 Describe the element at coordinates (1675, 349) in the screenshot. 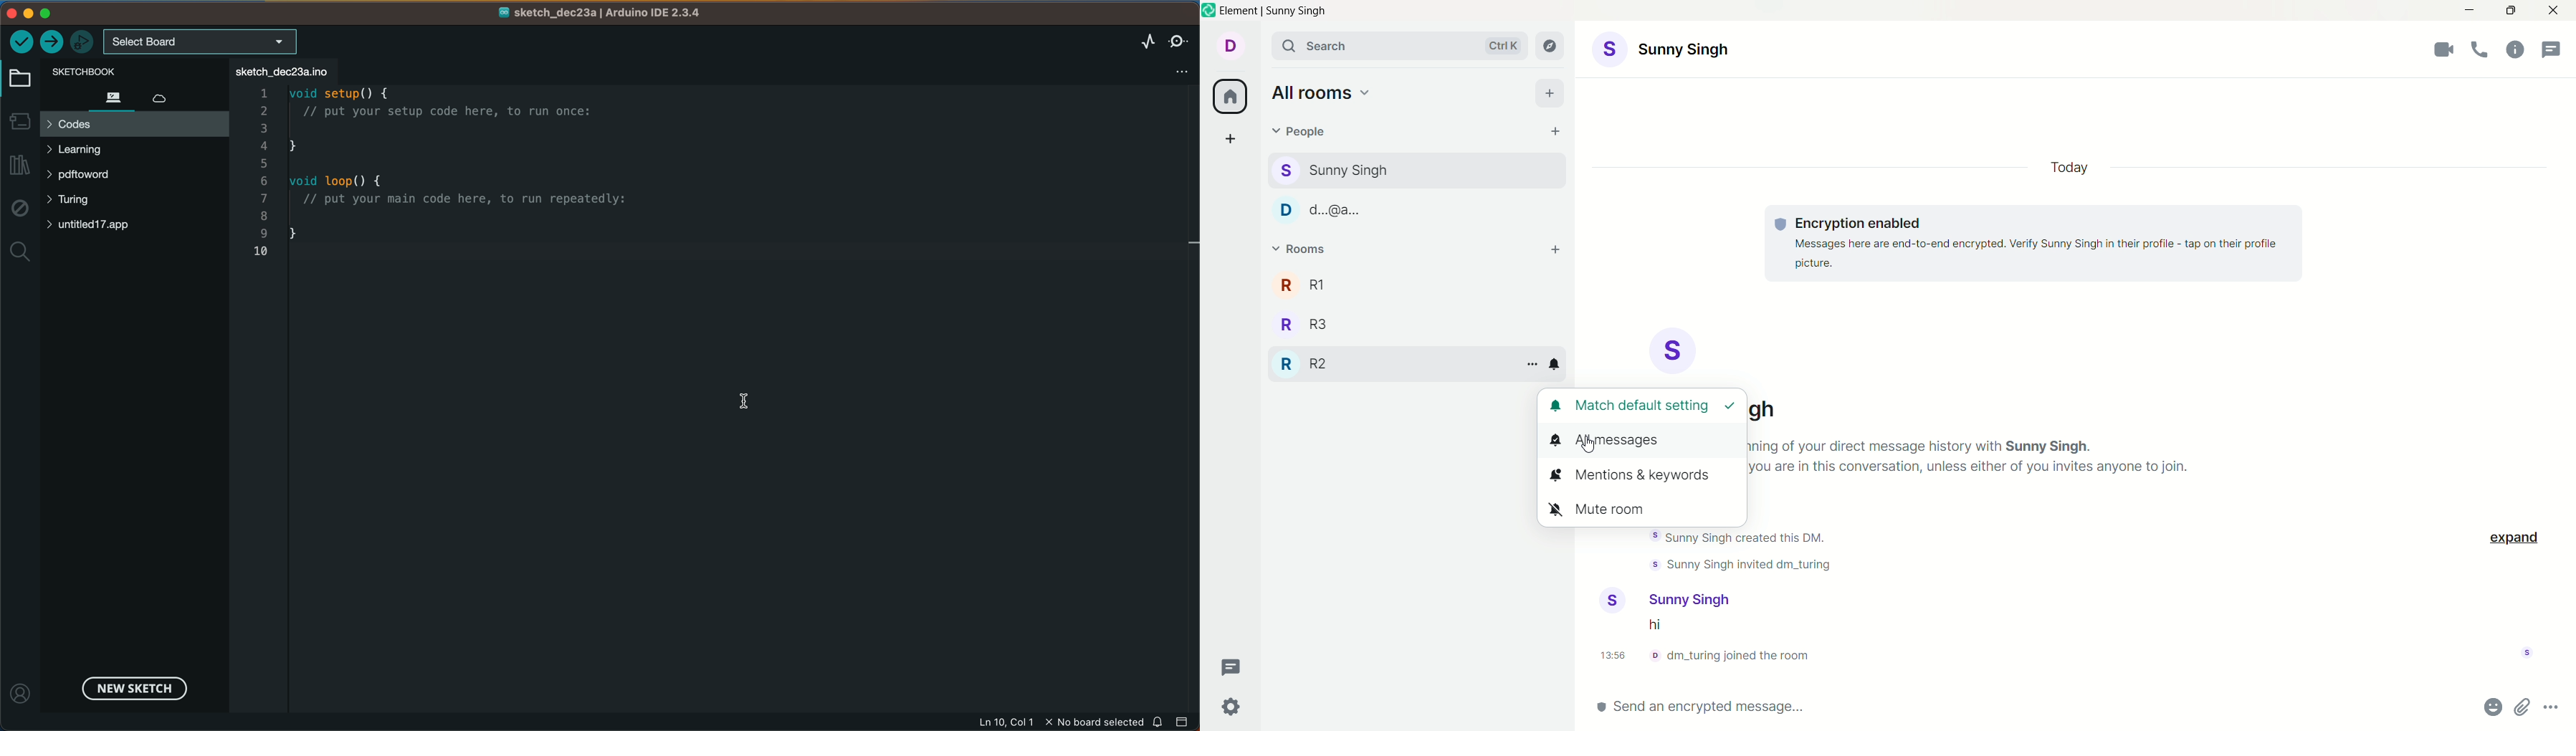

I see `S` at that location.